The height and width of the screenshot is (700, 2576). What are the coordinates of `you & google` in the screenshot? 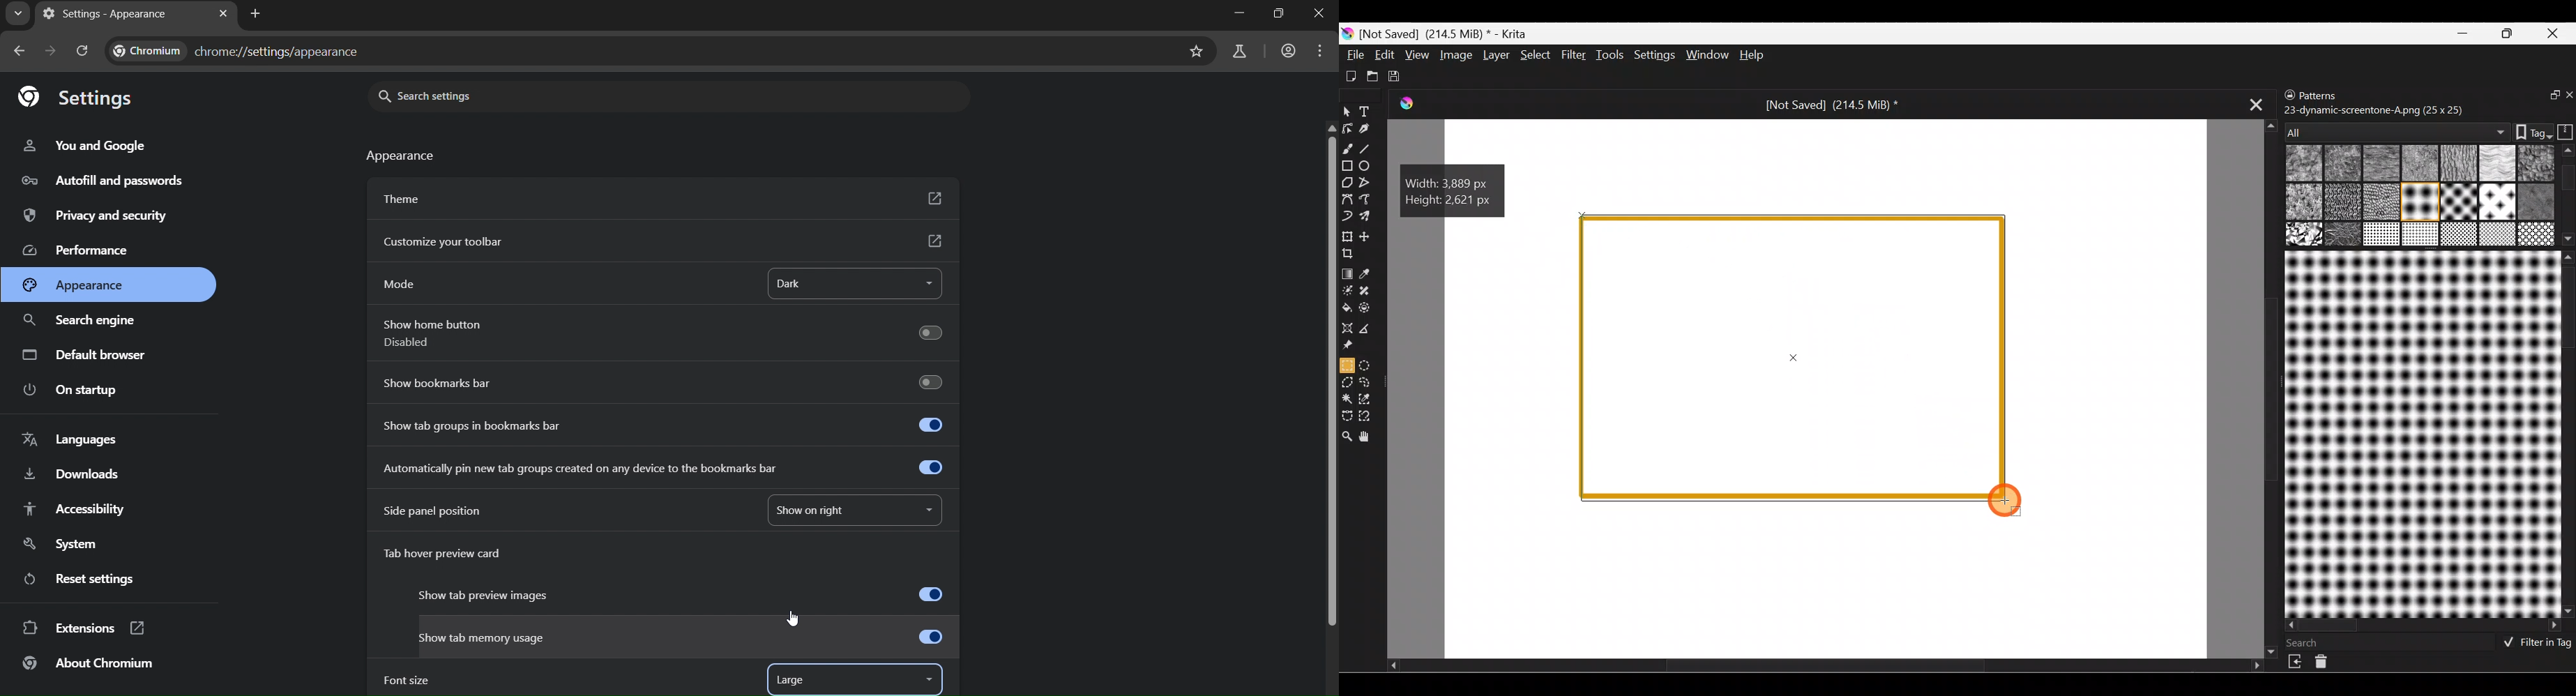 It's located at (91, 144).